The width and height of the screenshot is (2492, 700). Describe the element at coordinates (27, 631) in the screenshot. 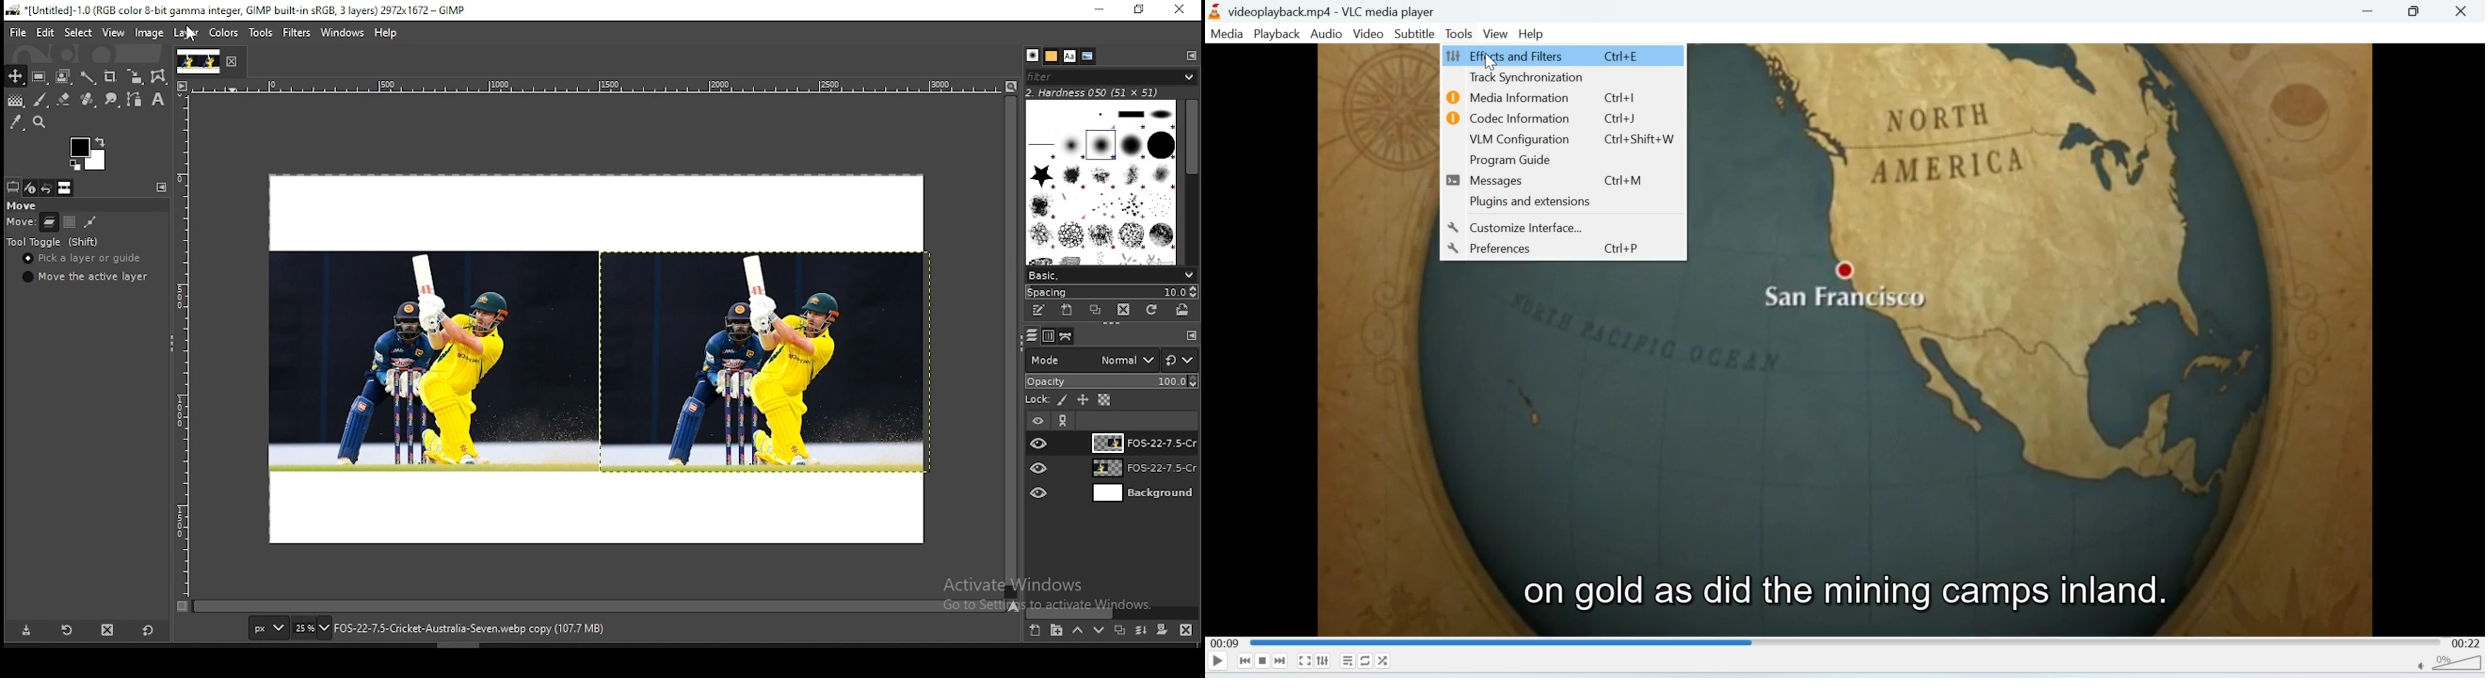

I see `save tool preset` at that location.